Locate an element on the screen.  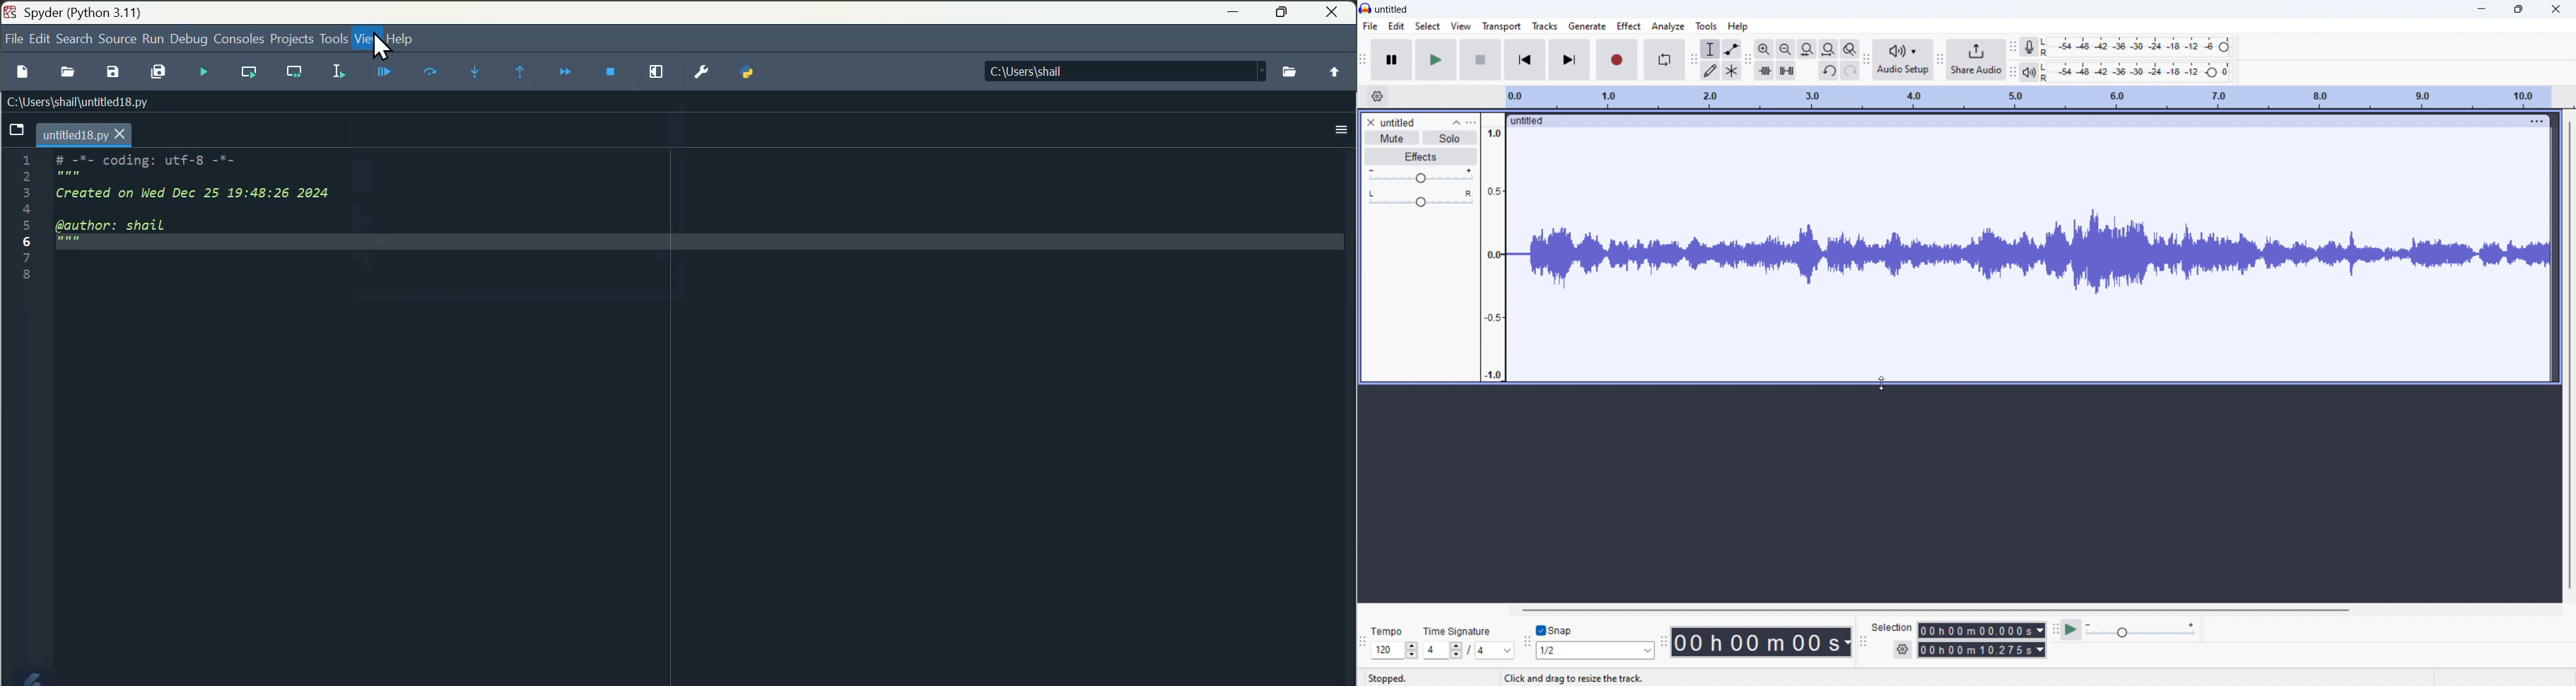
Console is located at coordinates (238, 37).